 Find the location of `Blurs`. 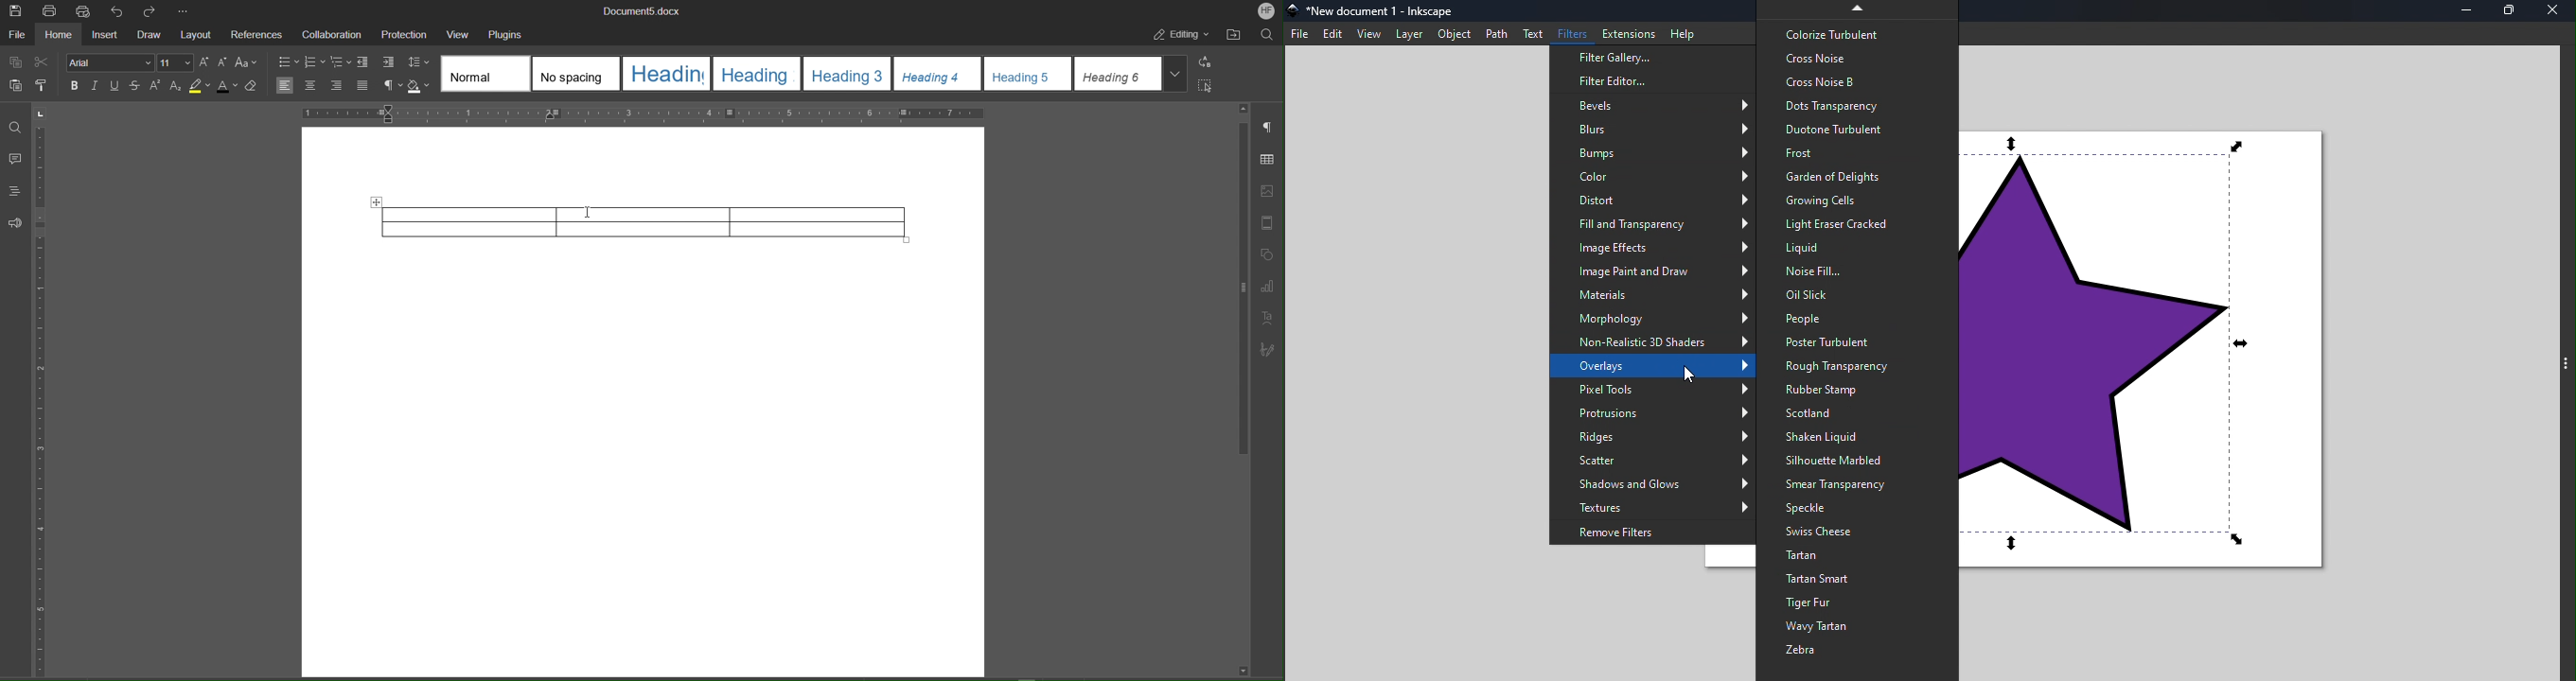

Blurs is located at coordinates (1650, 126).